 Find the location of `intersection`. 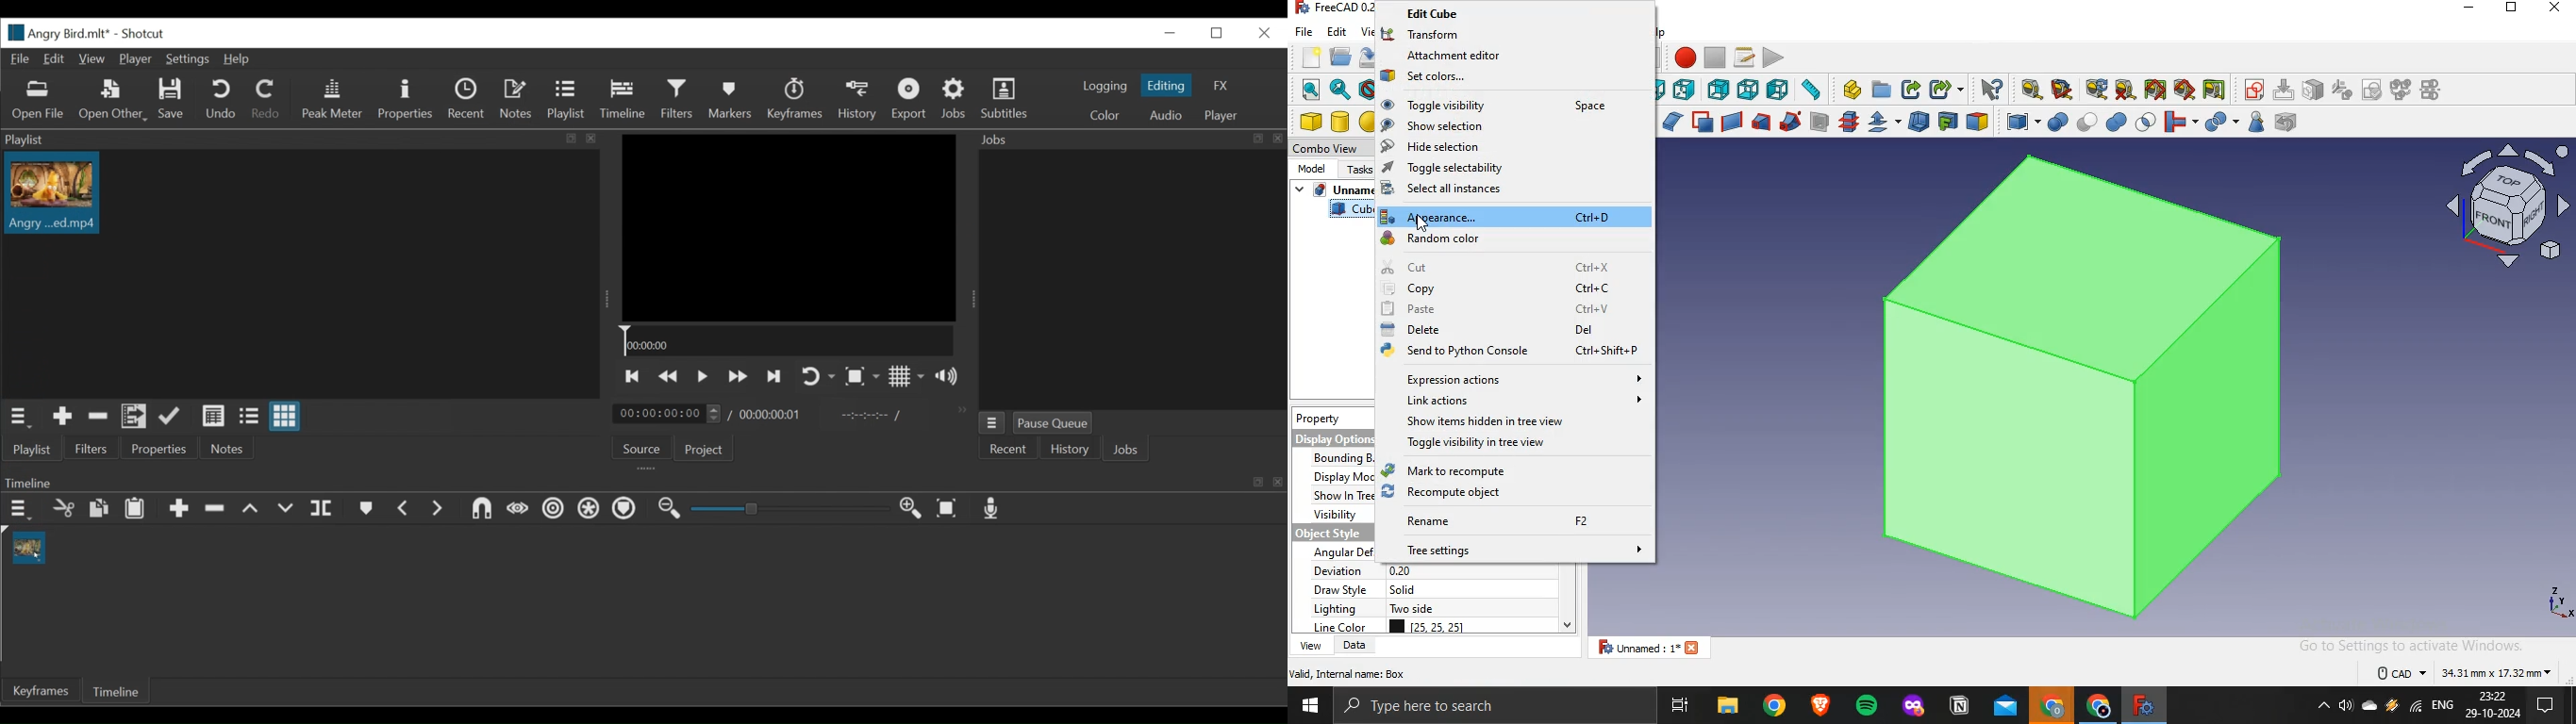

intersection is located at coordinates (2147, 120).